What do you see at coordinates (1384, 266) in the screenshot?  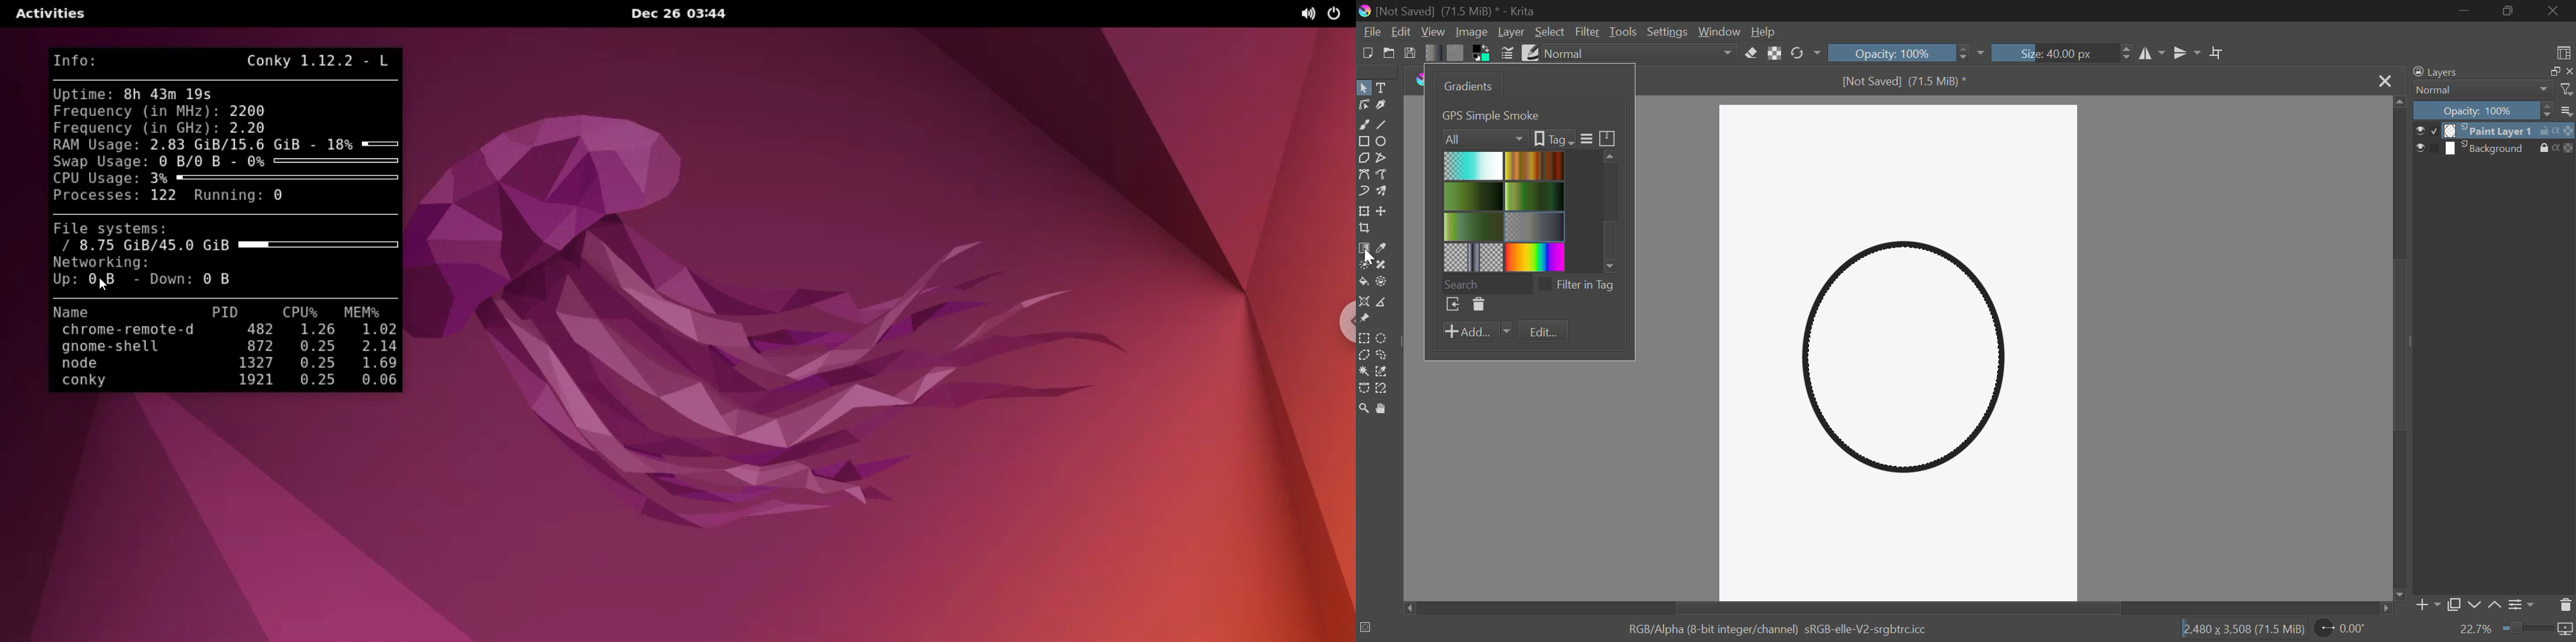 I see `Smart Patch Tool` at bounding box center [1384, 266].